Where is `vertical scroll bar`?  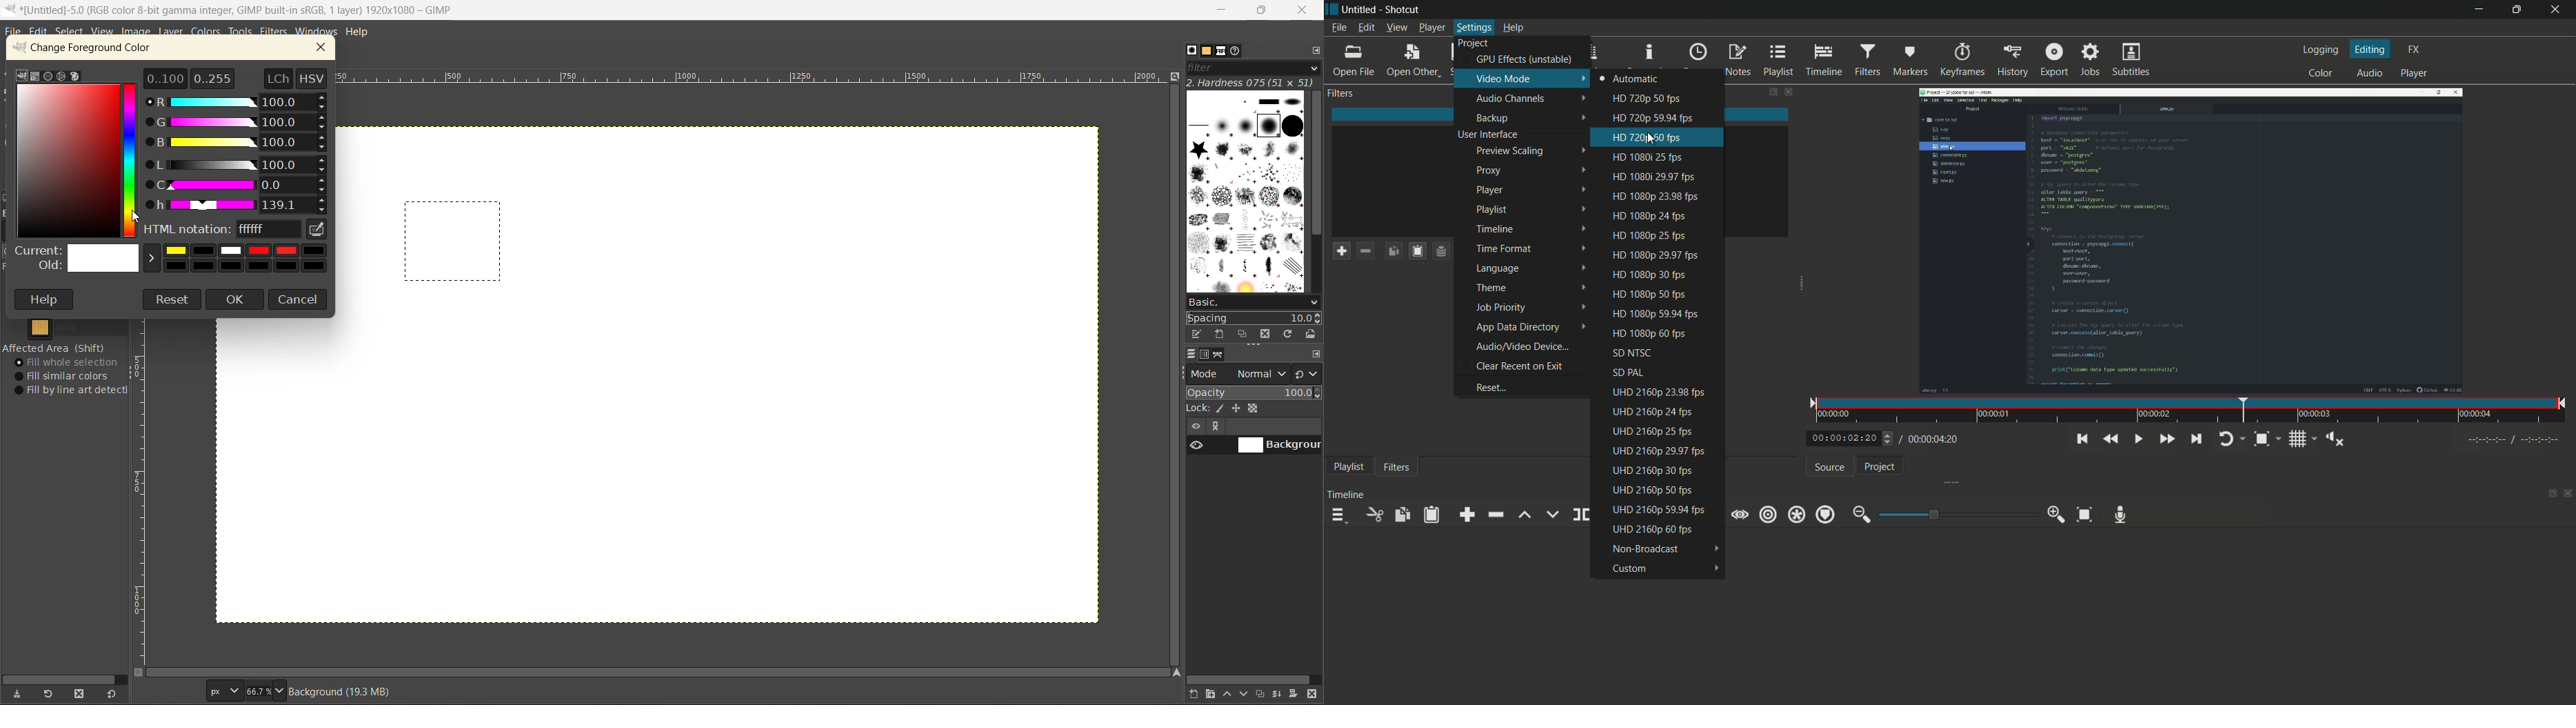 vertical scroll bar is located at coordinates (1173, 376).